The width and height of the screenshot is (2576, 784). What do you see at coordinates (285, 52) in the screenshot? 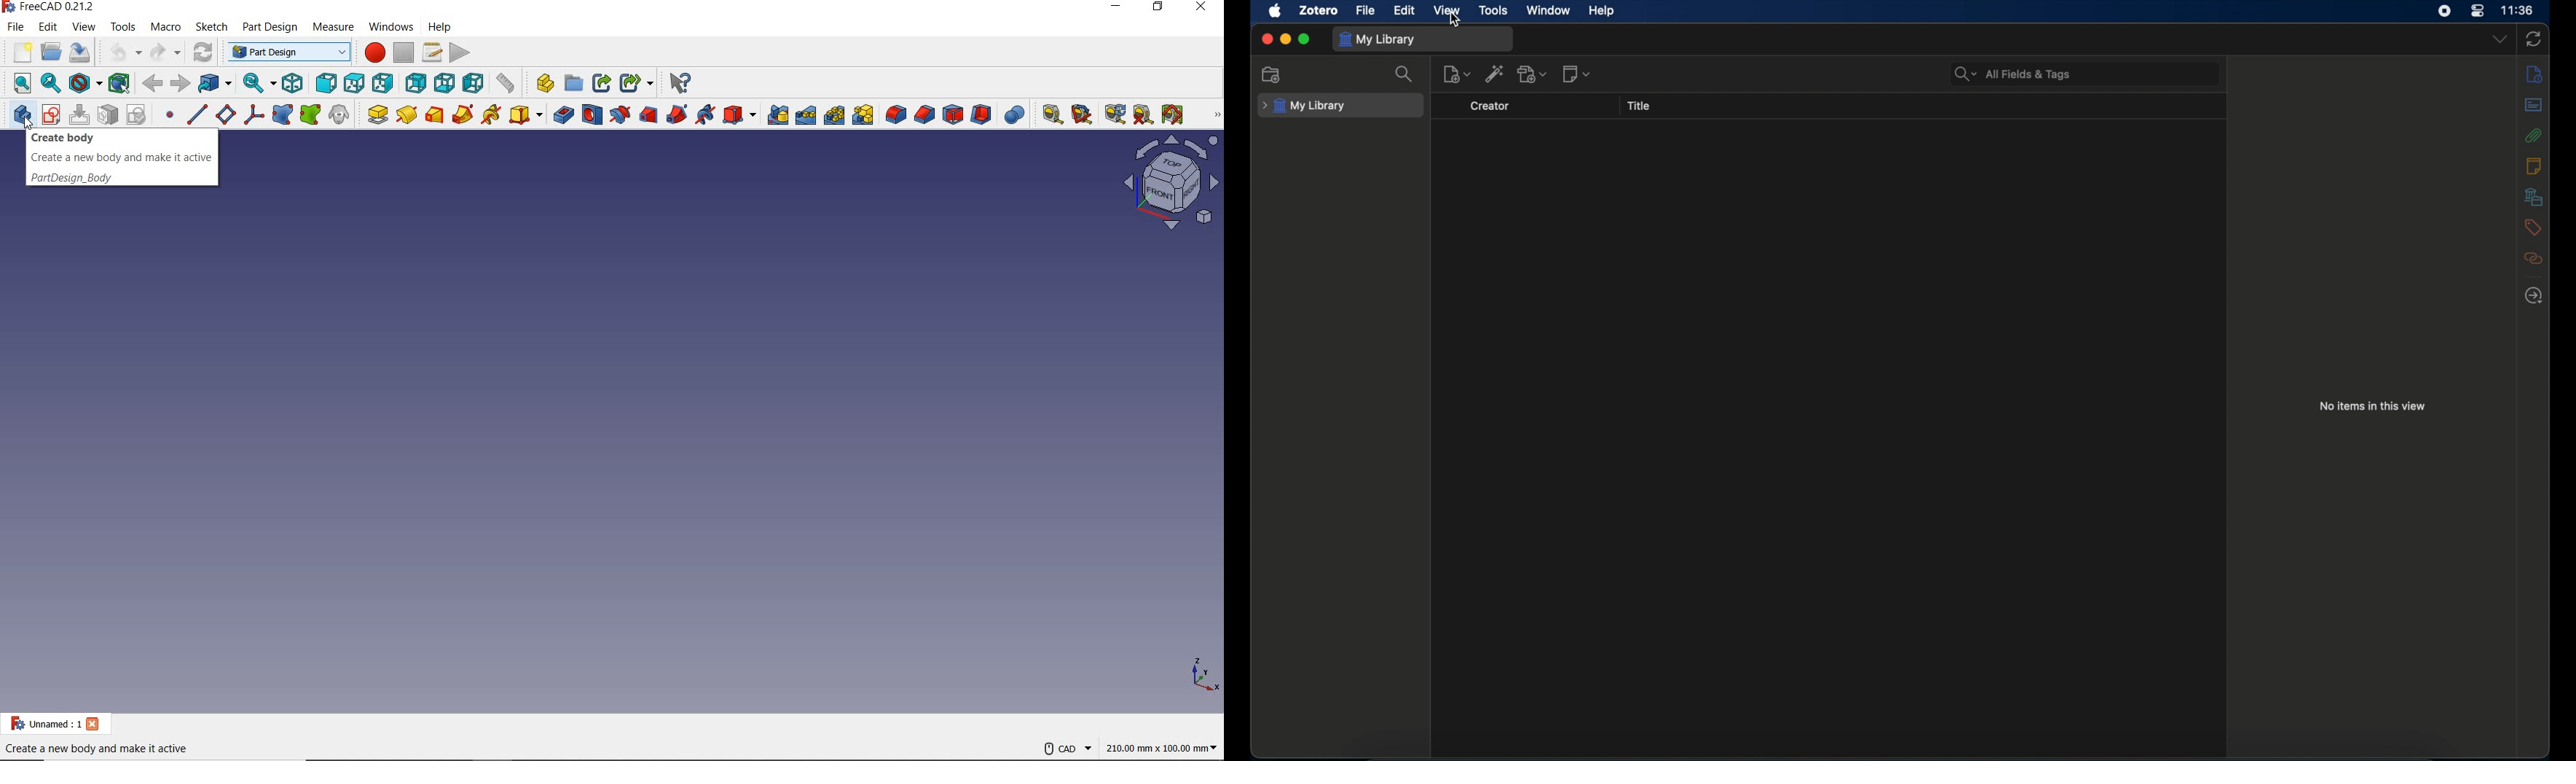
I see `part design` at bounding box center [285, 52].